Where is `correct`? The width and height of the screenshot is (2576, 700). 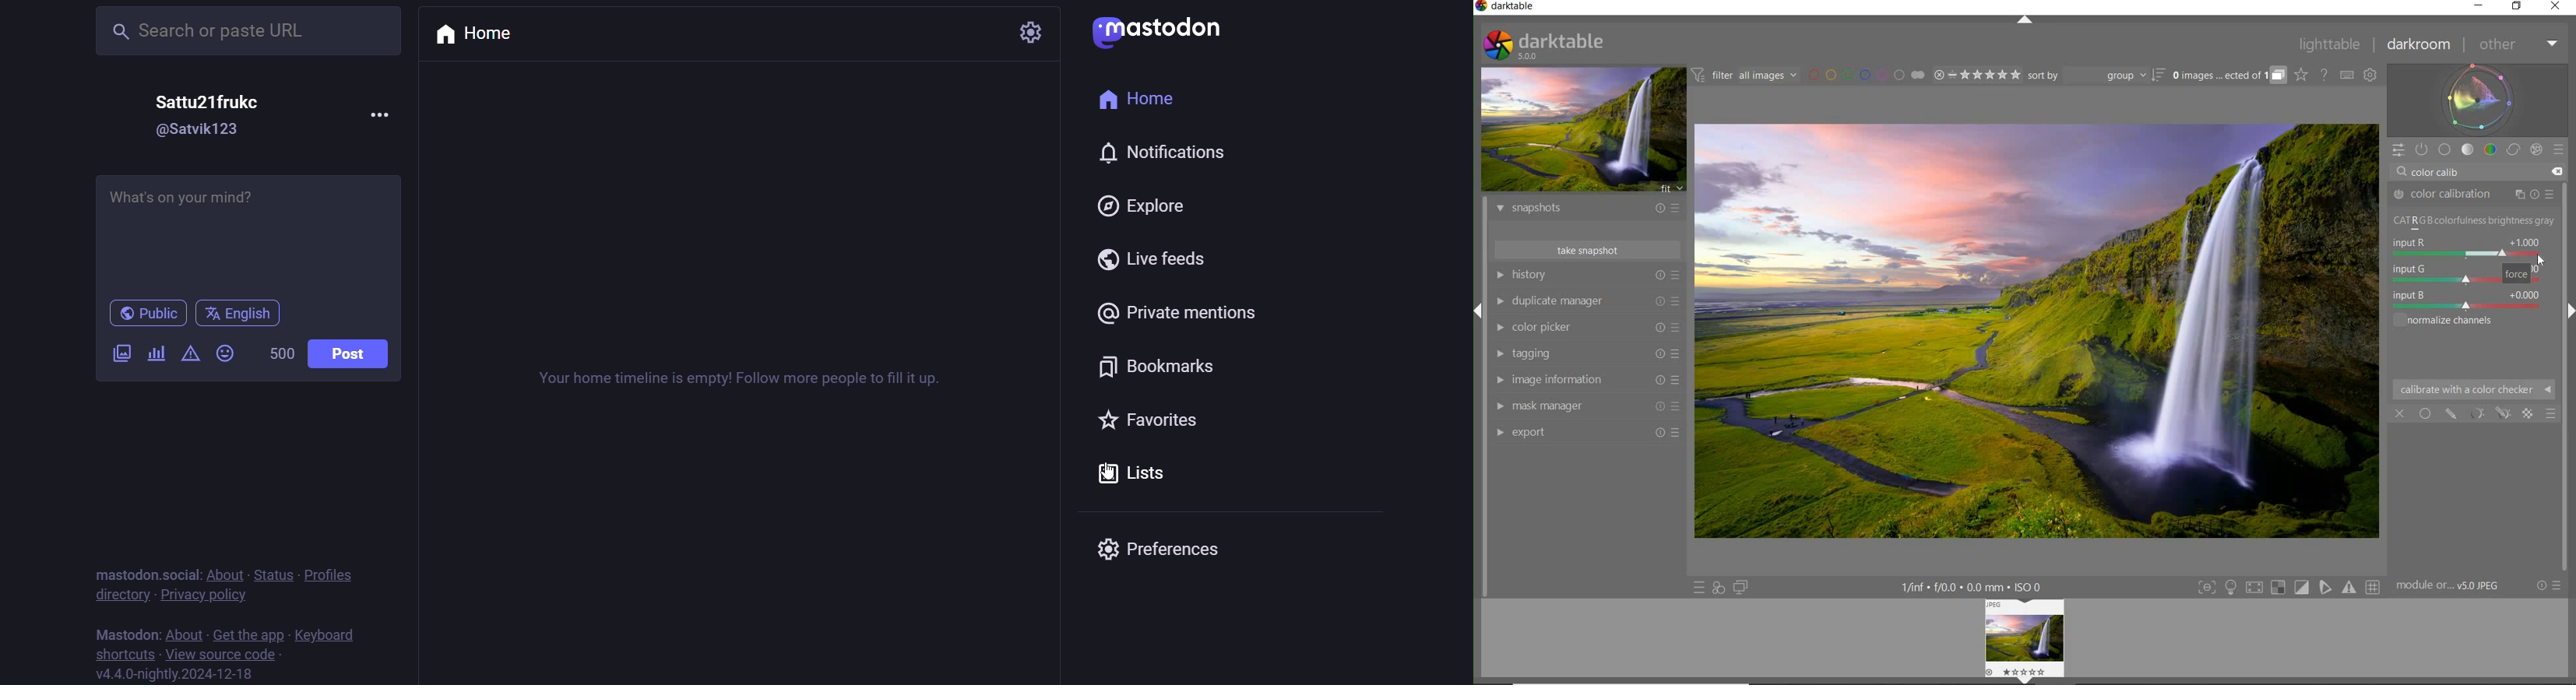 correct is located at coordinates (2512, 149).